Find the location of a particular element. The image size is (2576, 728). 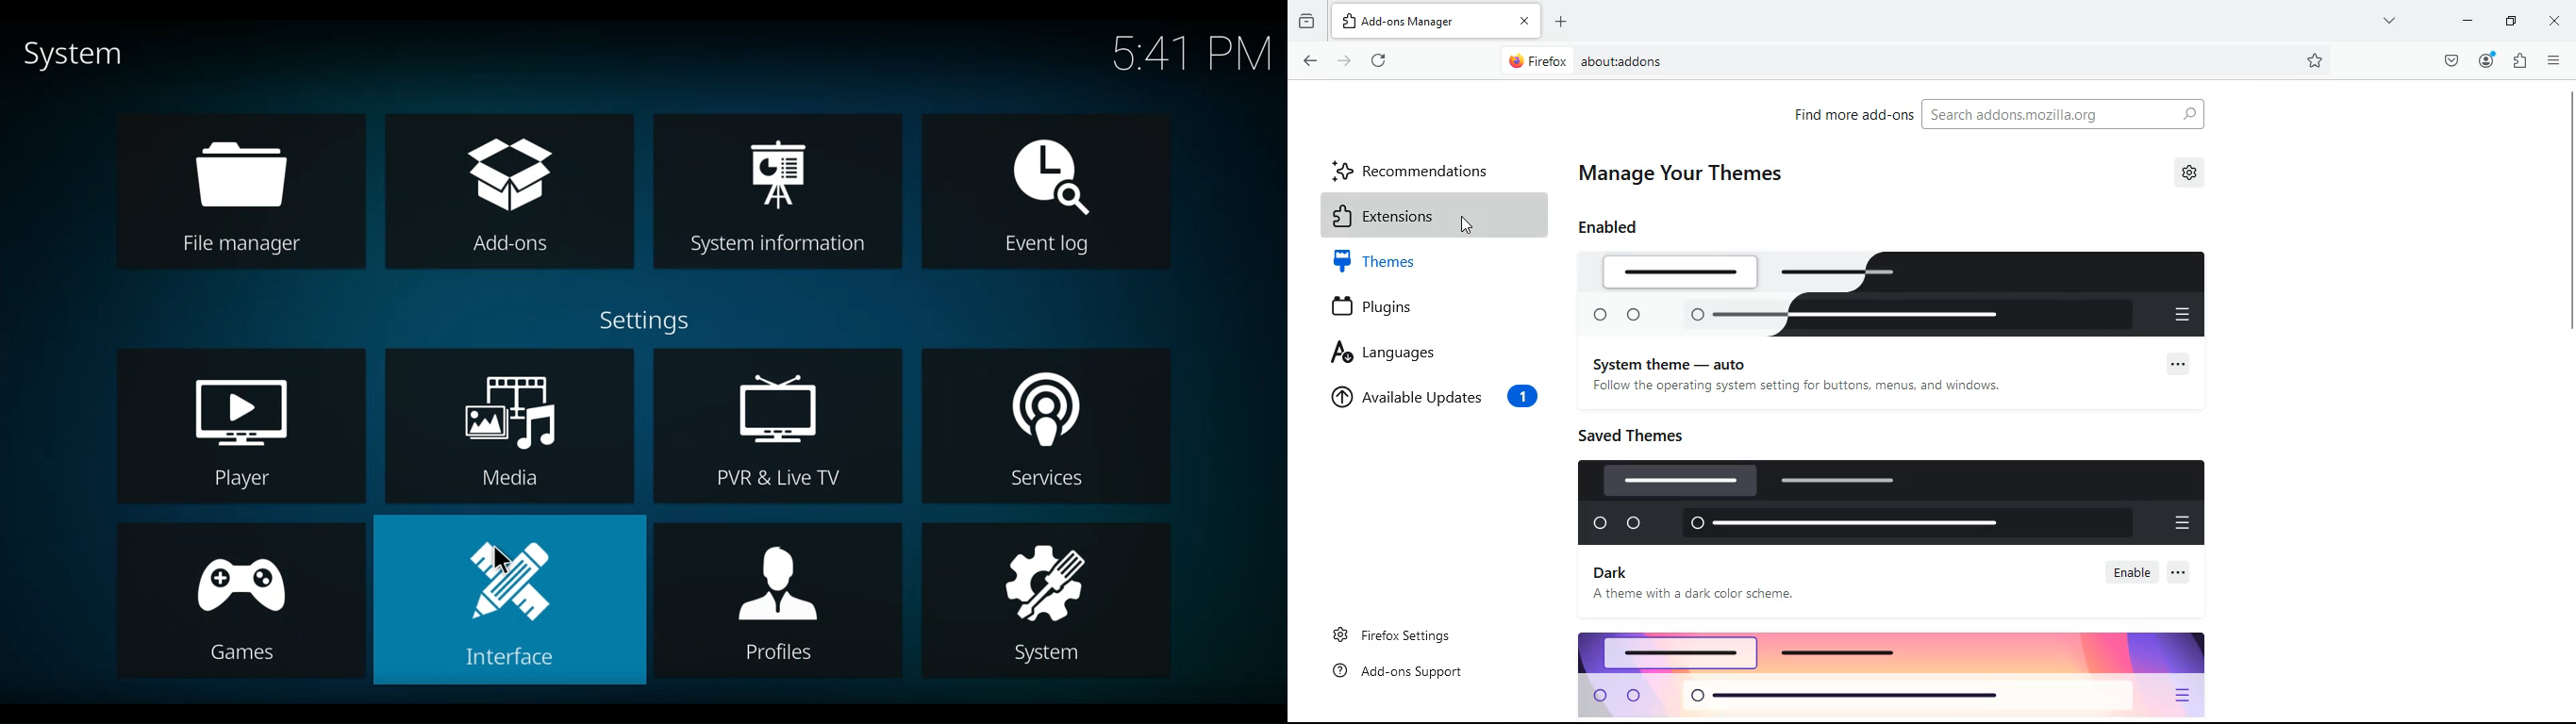

scroll bar is located at coordinates (2568, 376).